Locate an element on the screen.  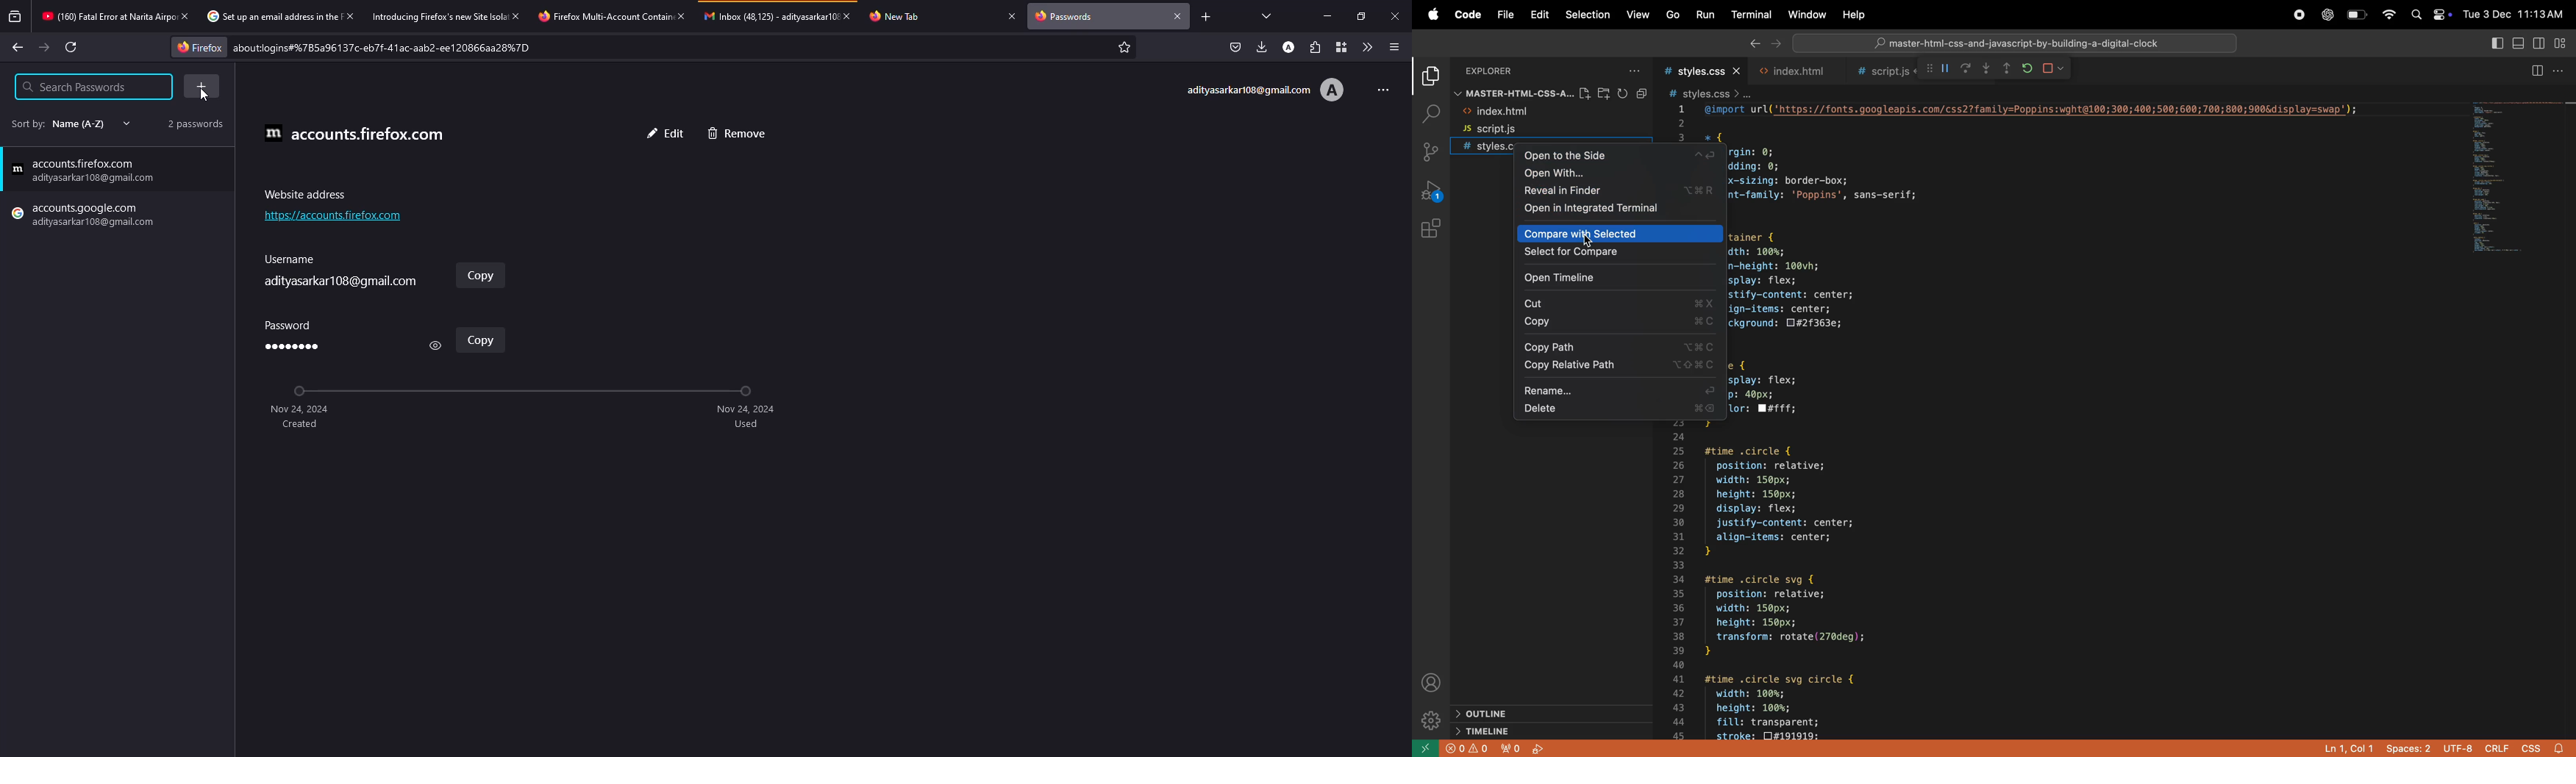
passwords is located at coordinates (1068, 18).